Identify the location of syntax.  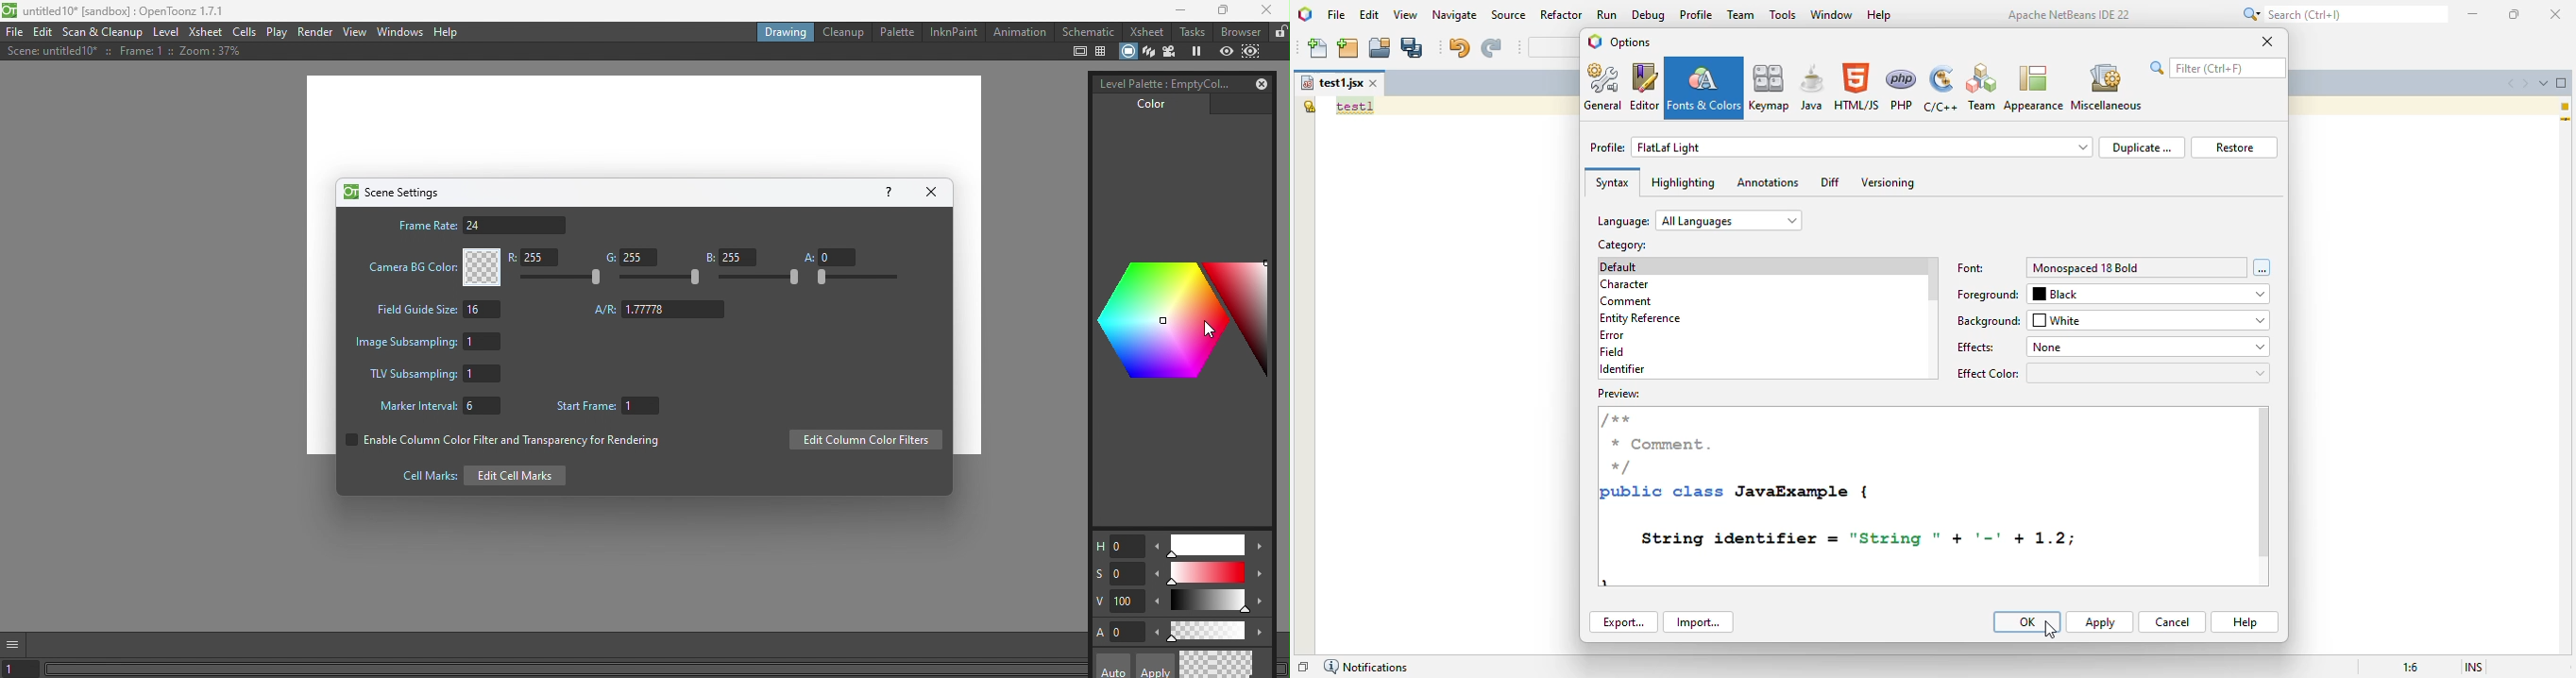
(1612, 183).